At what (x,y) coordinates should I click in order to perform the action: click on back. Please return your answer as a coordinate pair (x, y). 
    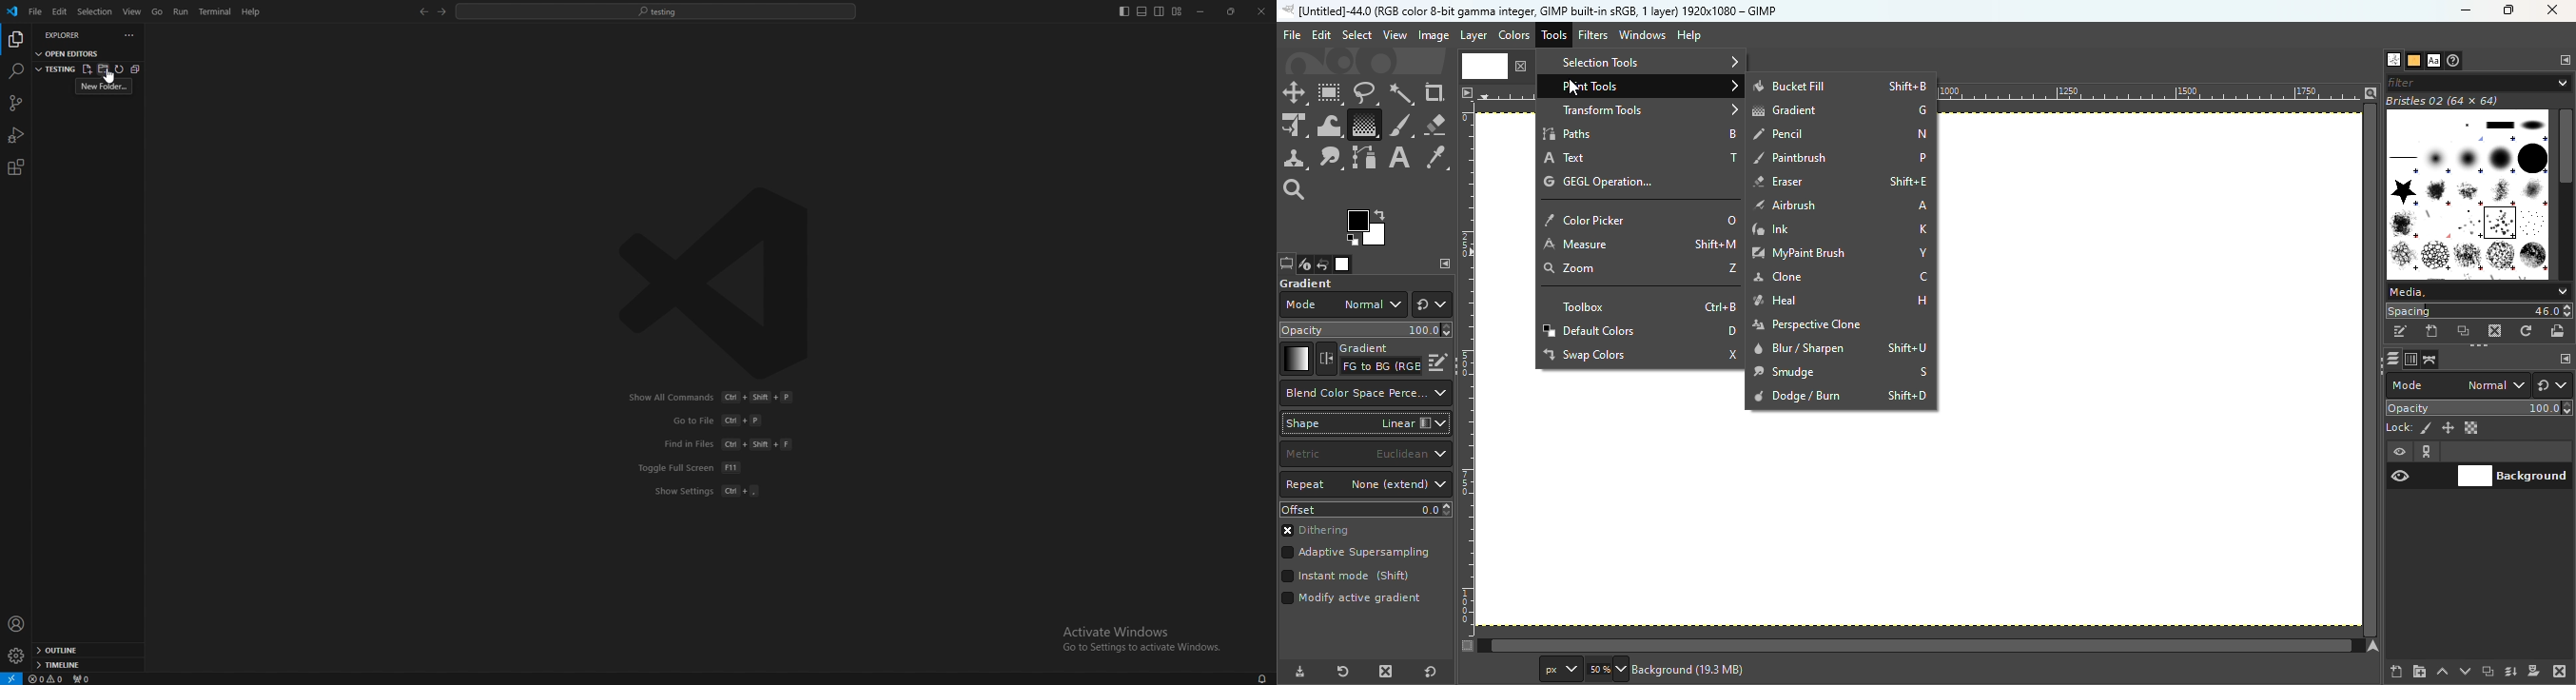
    Looking at the image, I should click on (421, 12).